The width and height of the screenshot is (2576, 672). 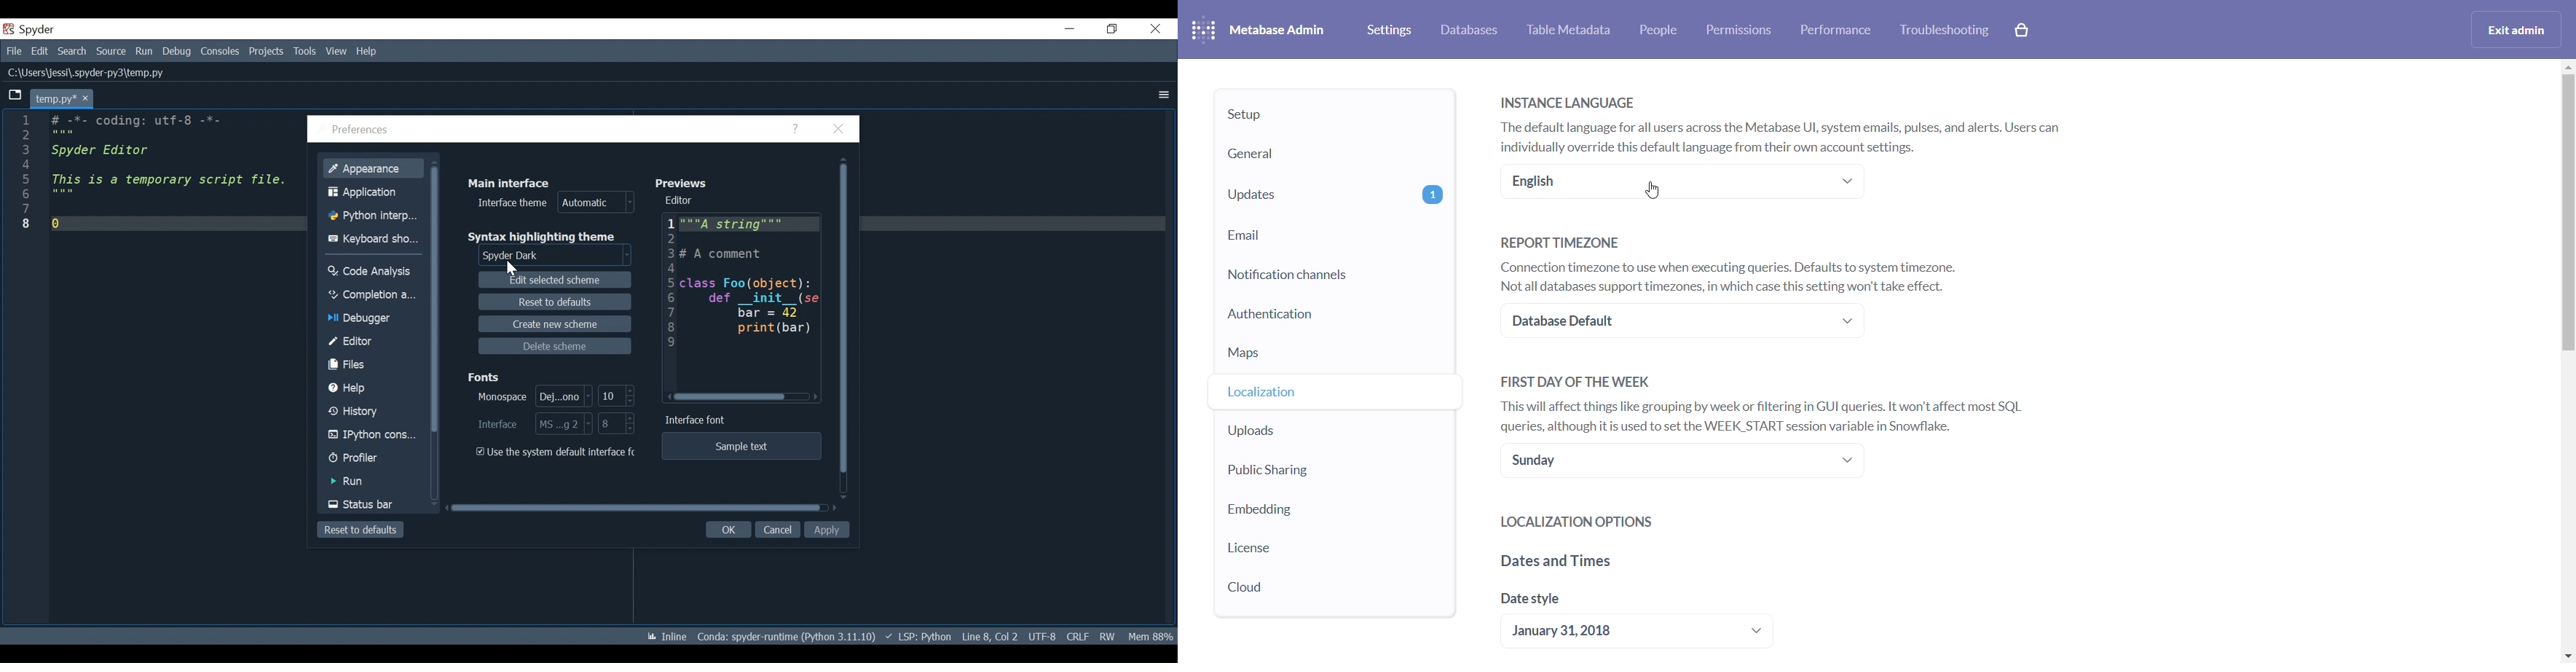 I want to click on Previews, so click(x=682, y=183).